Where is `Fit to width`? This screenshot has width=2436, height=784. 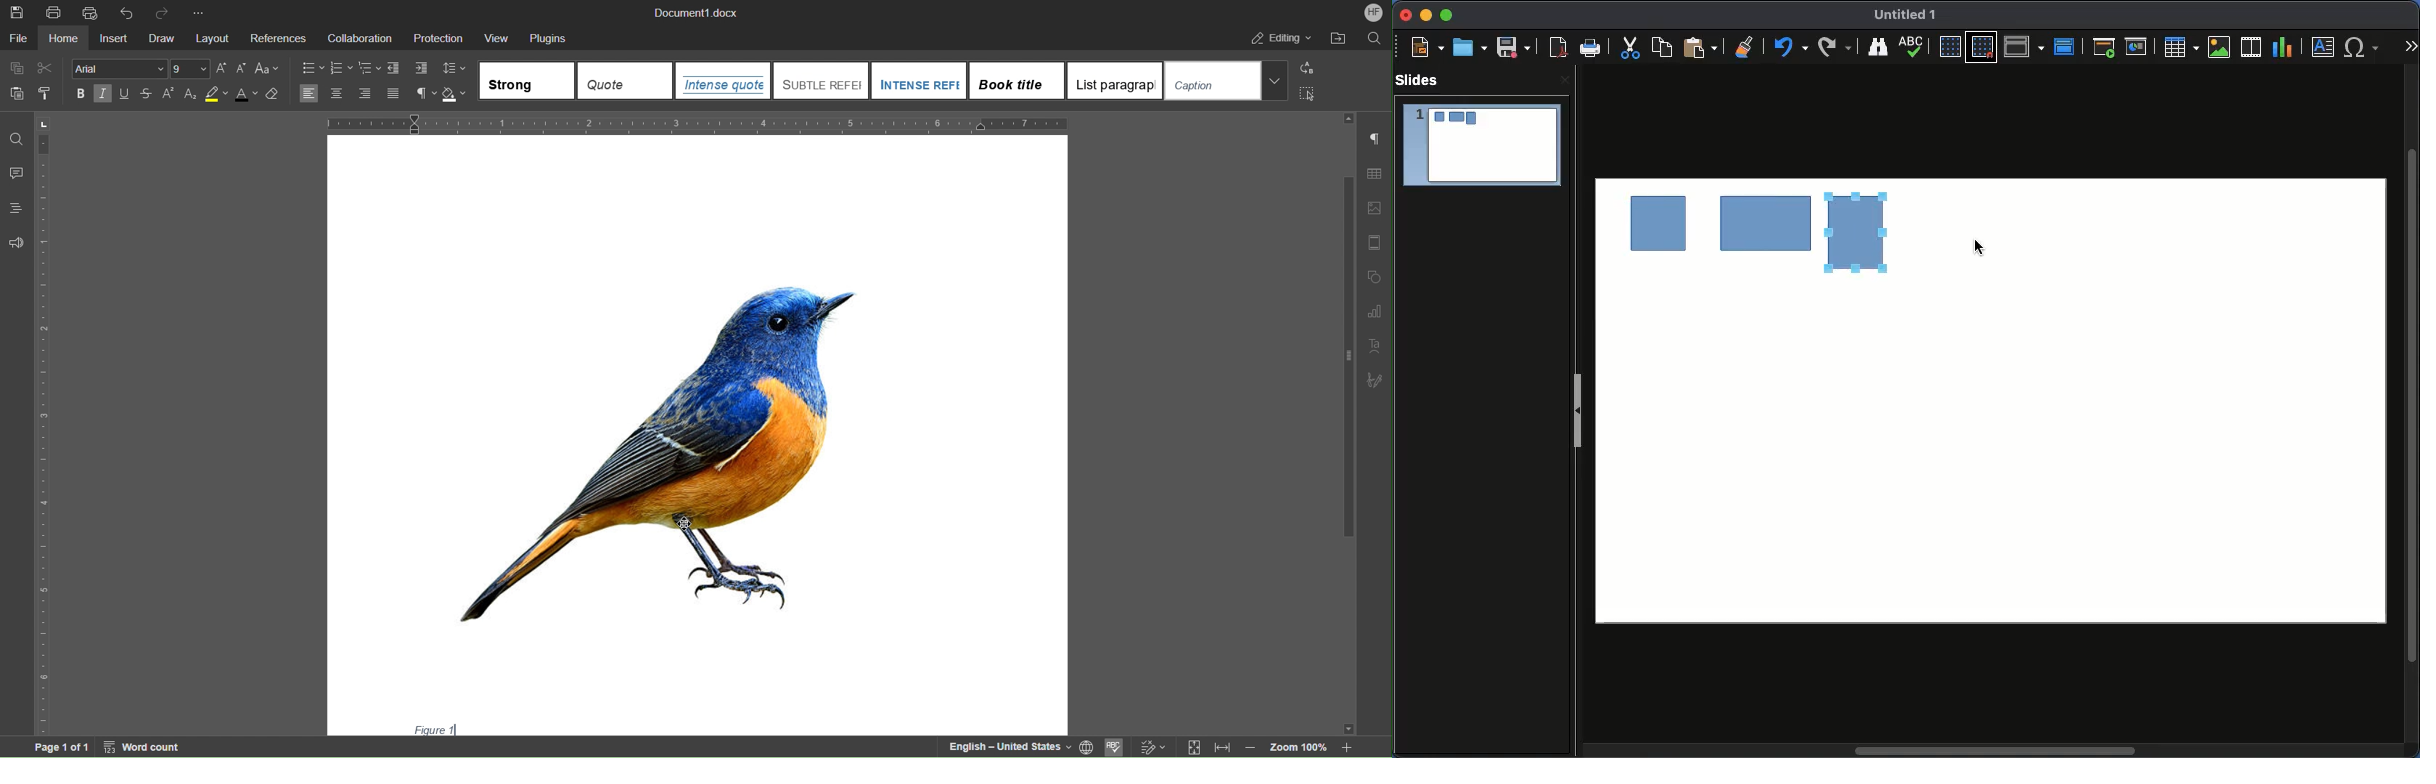 Fit to width is located at coordinates (1221, 746).